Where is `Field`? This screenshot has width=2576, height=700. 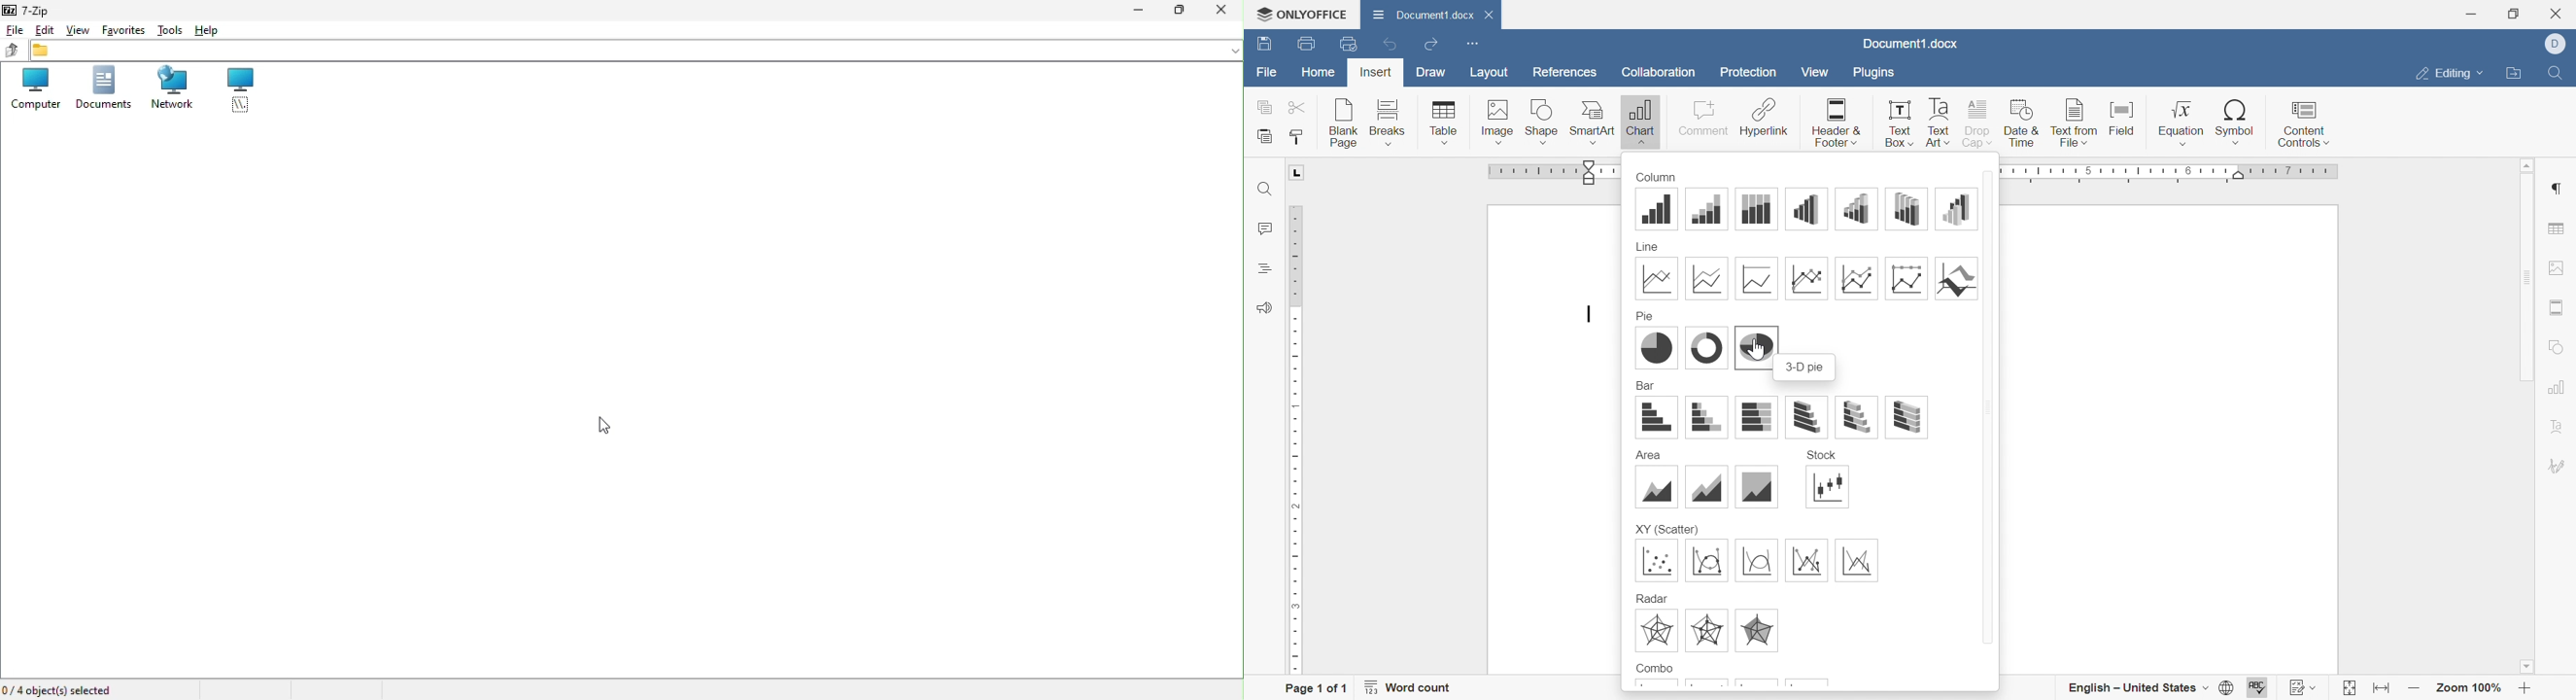 Field is located at coordinates (2125, 117).